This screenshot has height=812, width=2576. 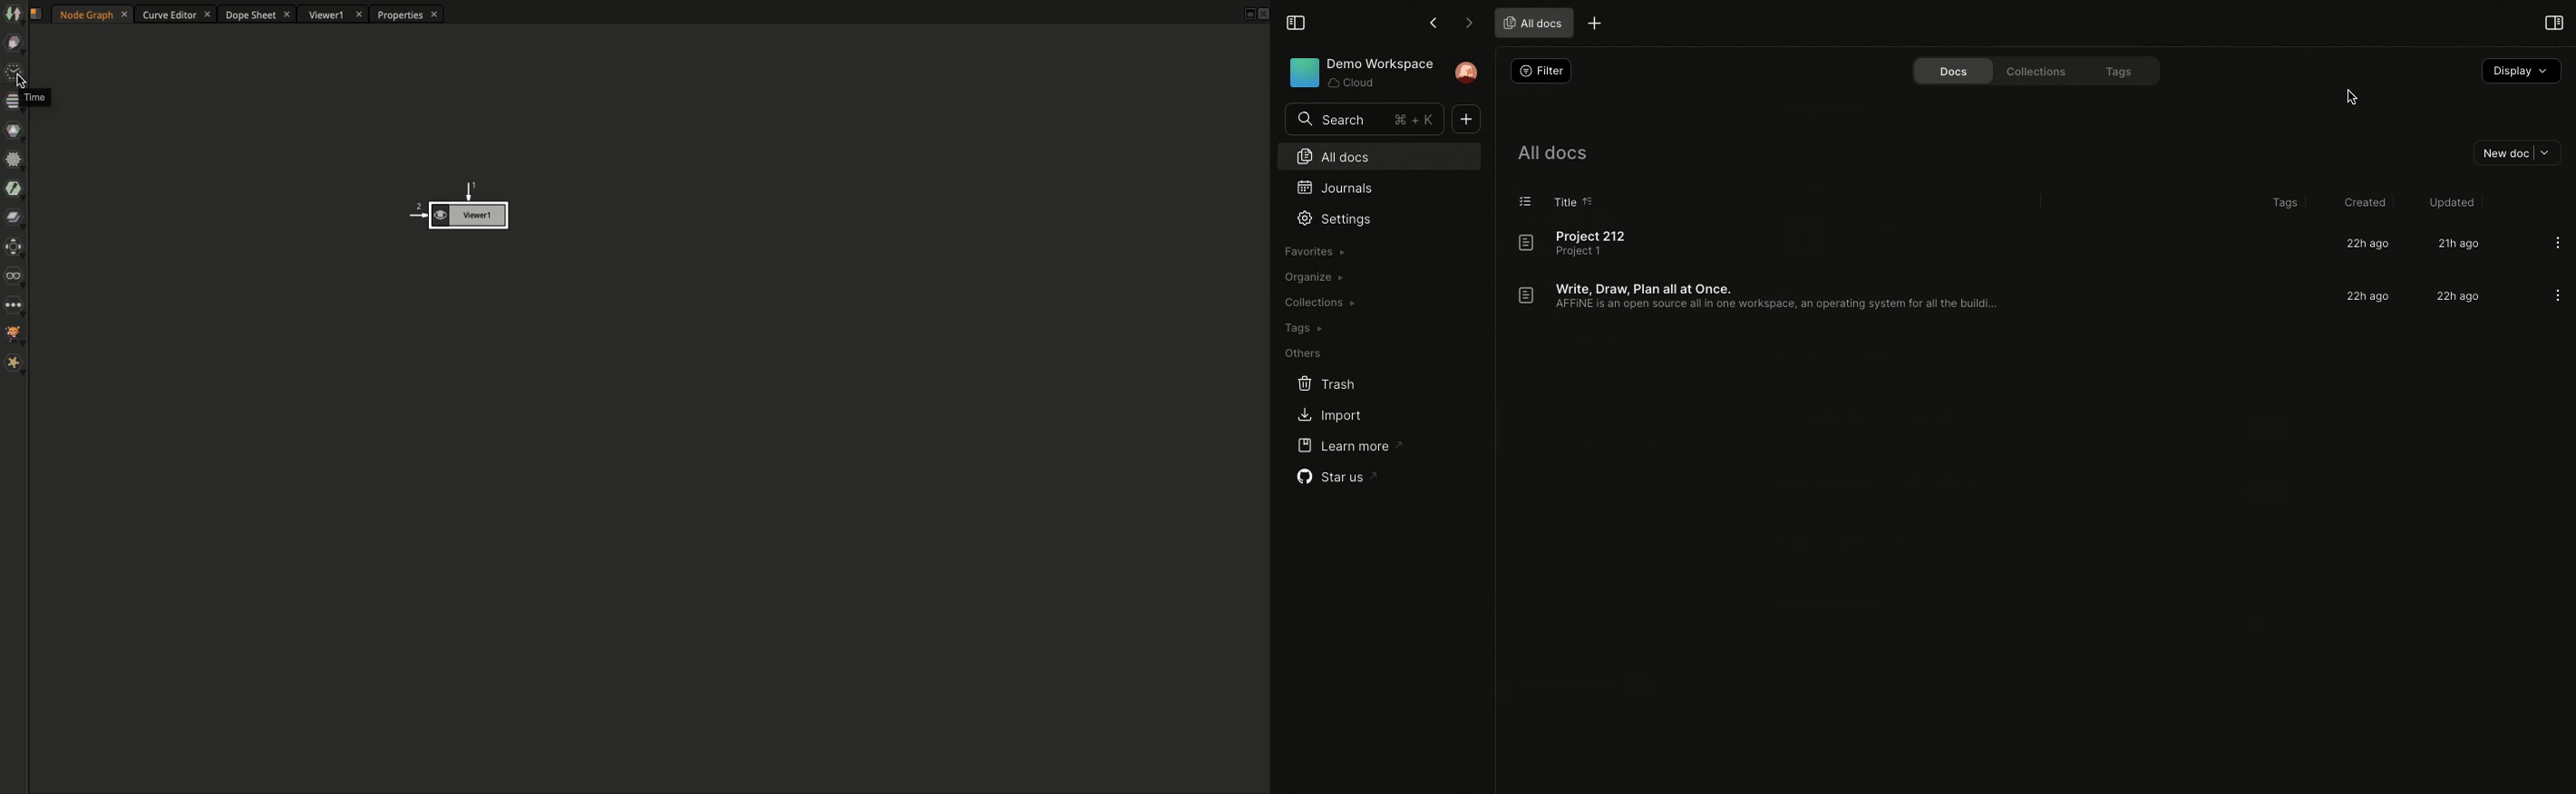 What do you see at coordinates (2520, 72) in the screenshot?
I see `Display` at bounding box center [2520, 72].